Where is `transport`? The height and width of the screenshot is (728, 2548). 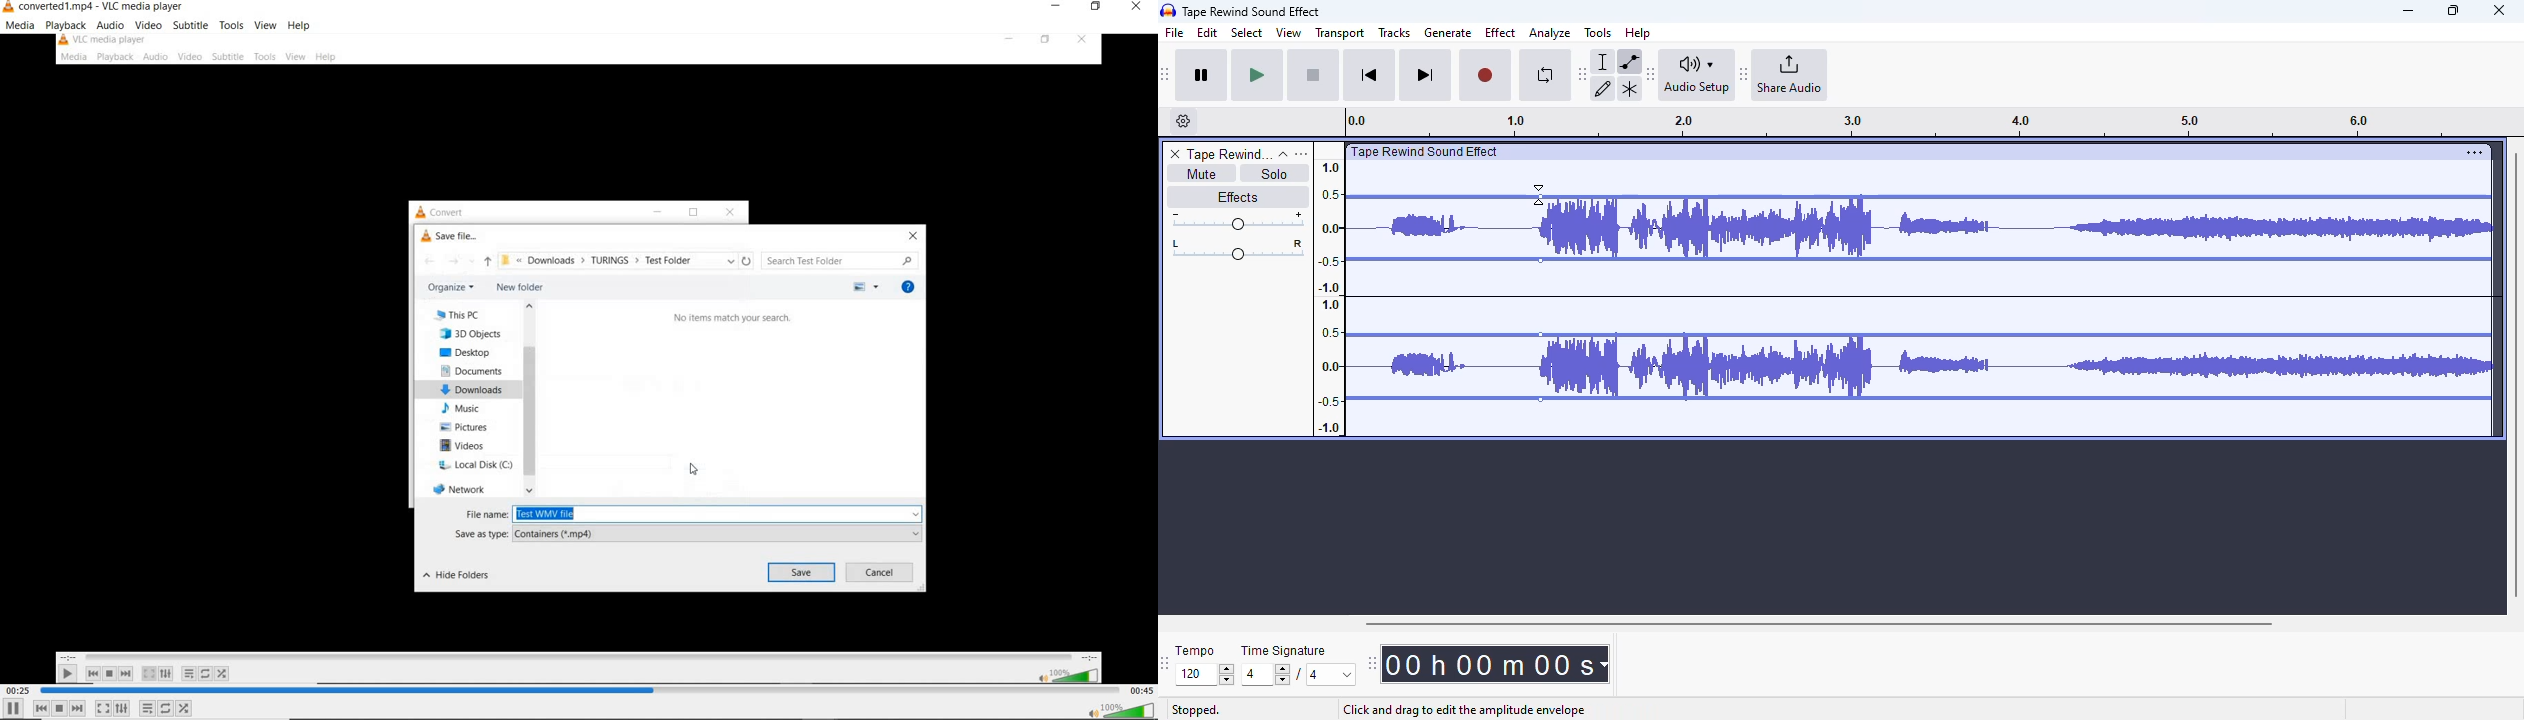
transport is located at coordinates (1341, 33).